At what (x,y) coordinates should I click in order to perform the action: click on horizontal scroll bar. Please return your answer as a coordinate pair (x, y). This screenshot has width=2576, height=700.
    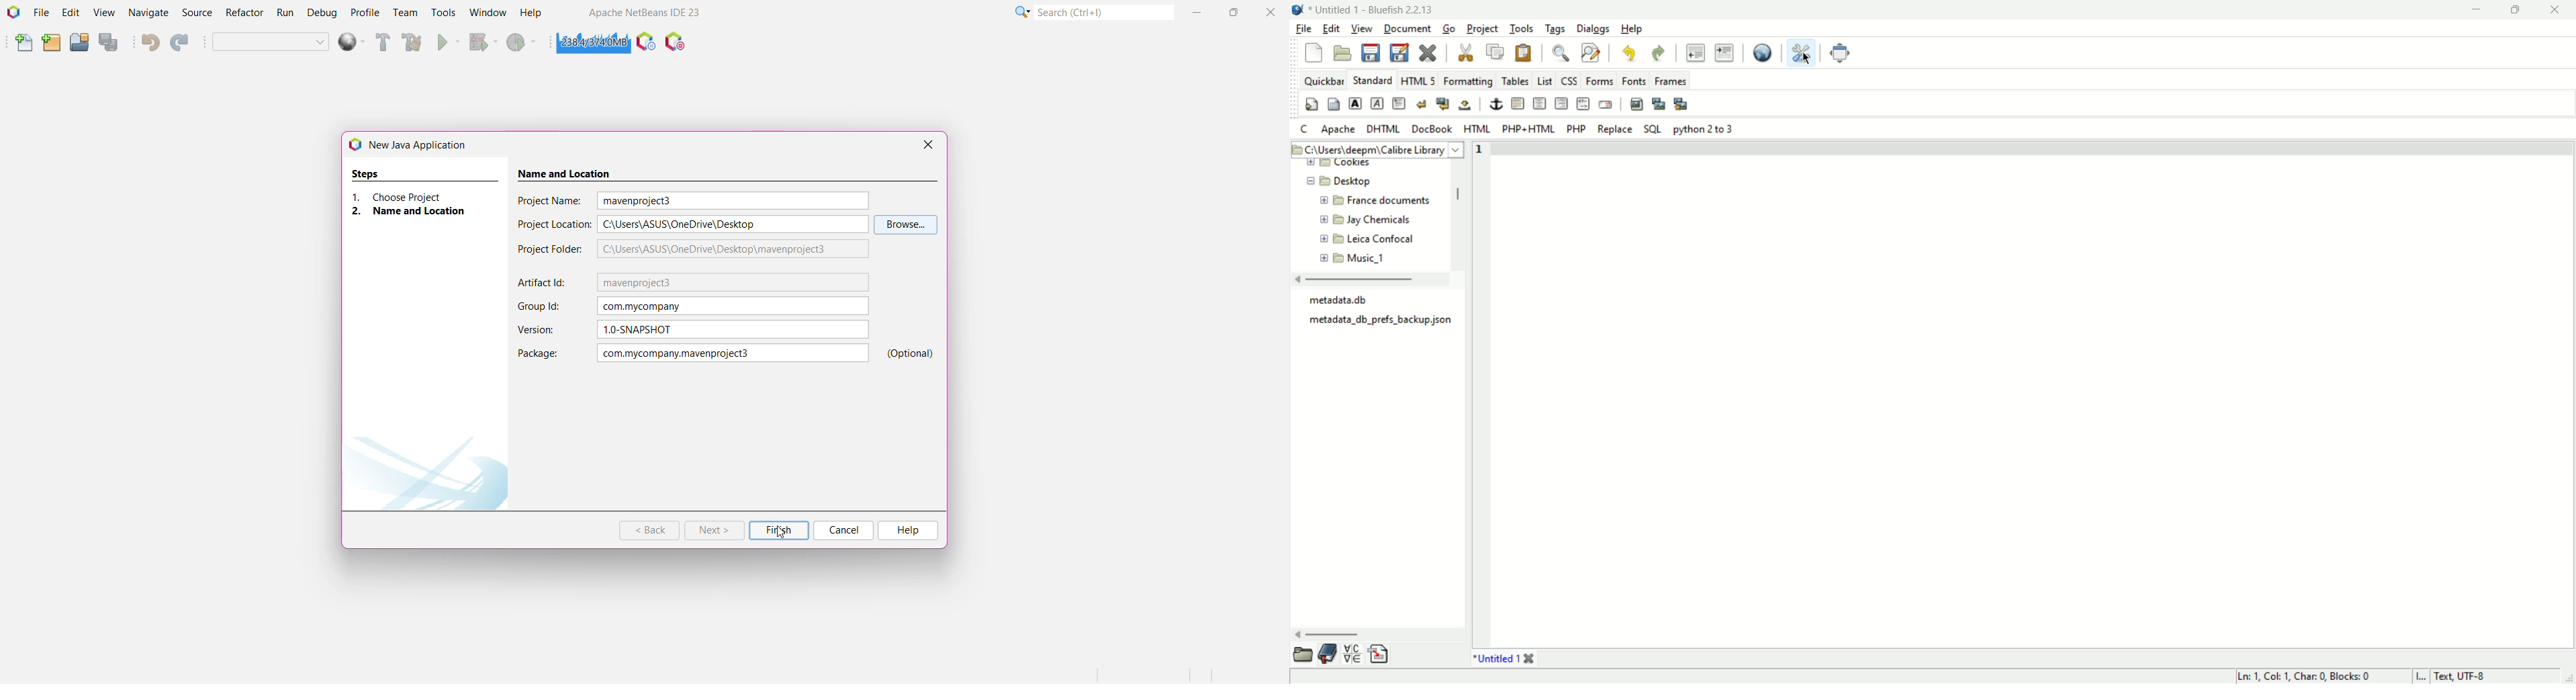
    Looking at the image, I should click on (1325, 636).